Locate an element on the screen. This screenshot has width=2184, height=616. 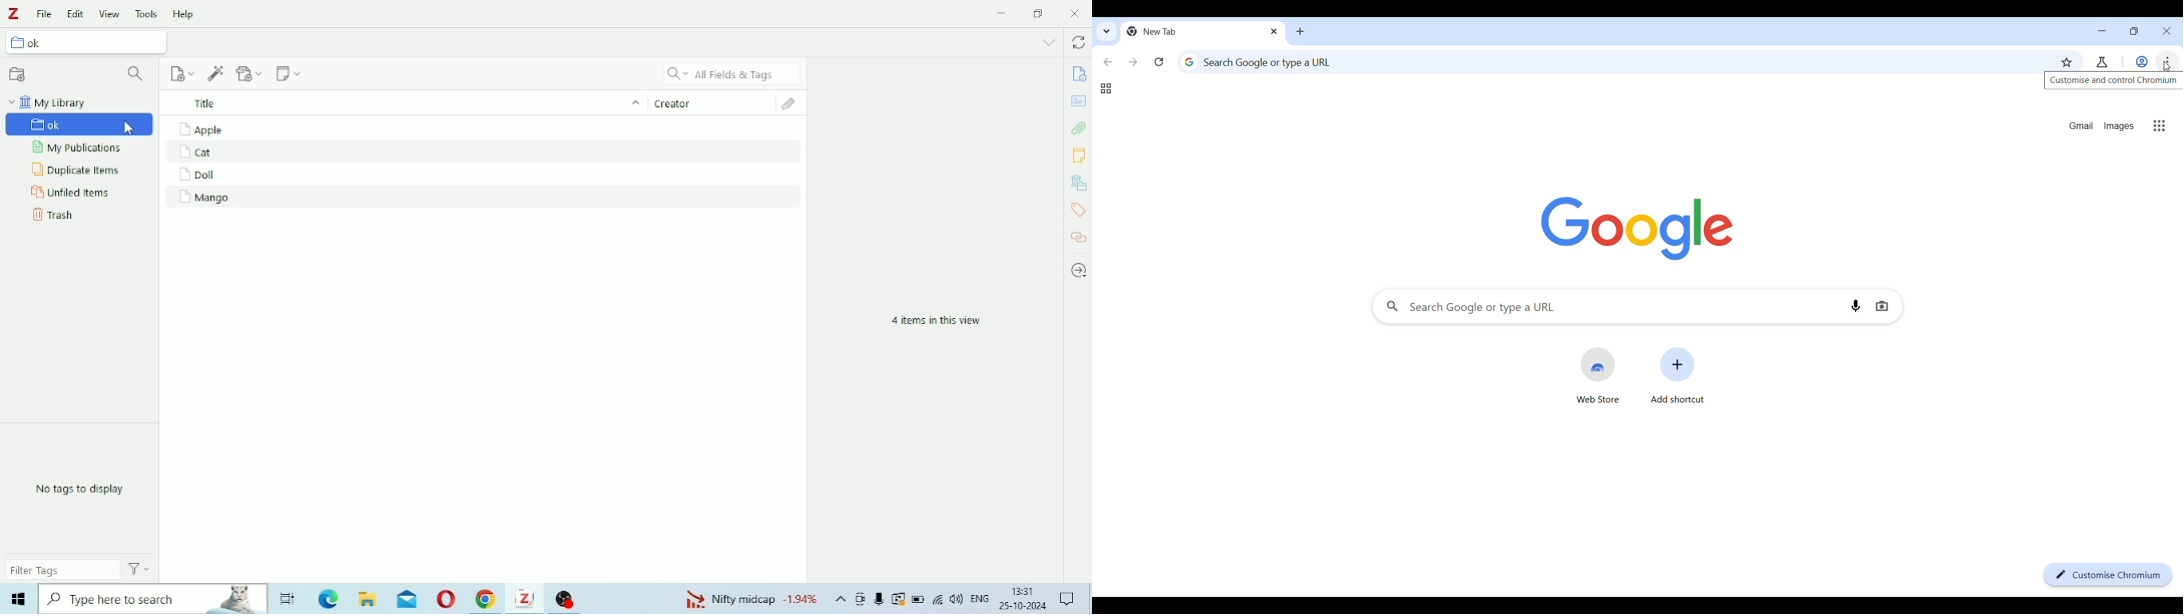
Cursor is located at coordinates (2166, 67).